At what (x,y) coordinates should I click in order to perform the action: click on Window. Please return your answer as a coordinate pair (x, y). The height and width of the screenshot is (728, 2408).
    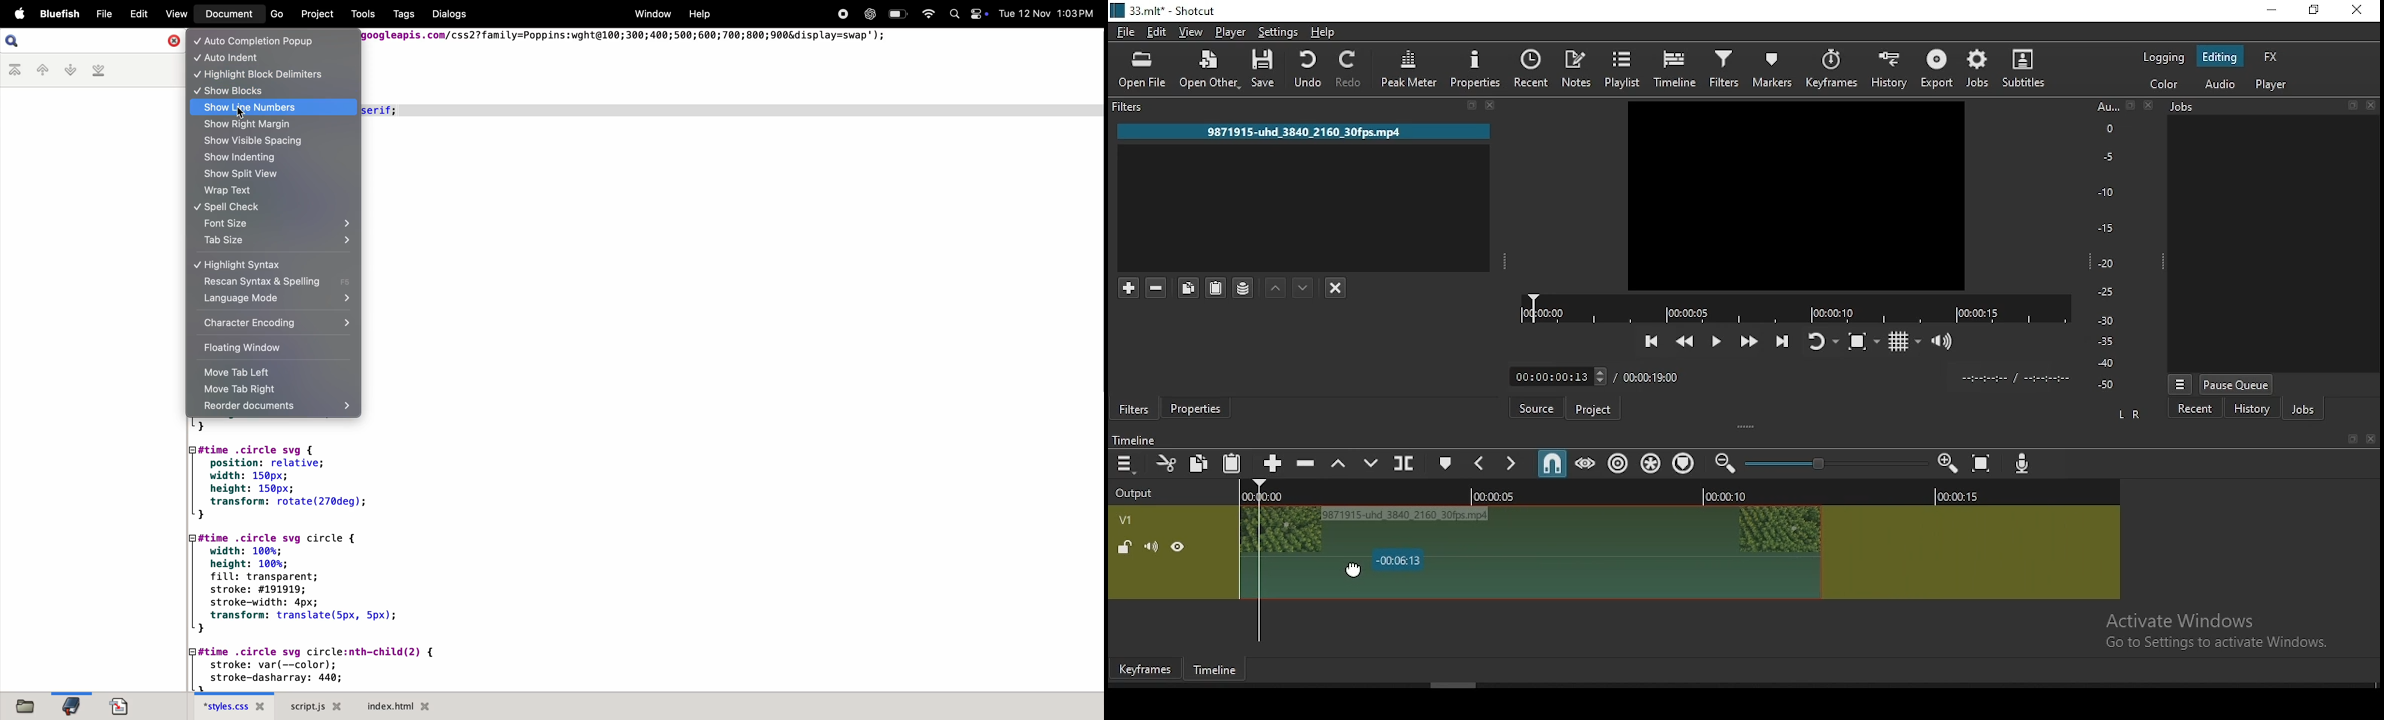
    Looking at the image, I should click on (650, 14).